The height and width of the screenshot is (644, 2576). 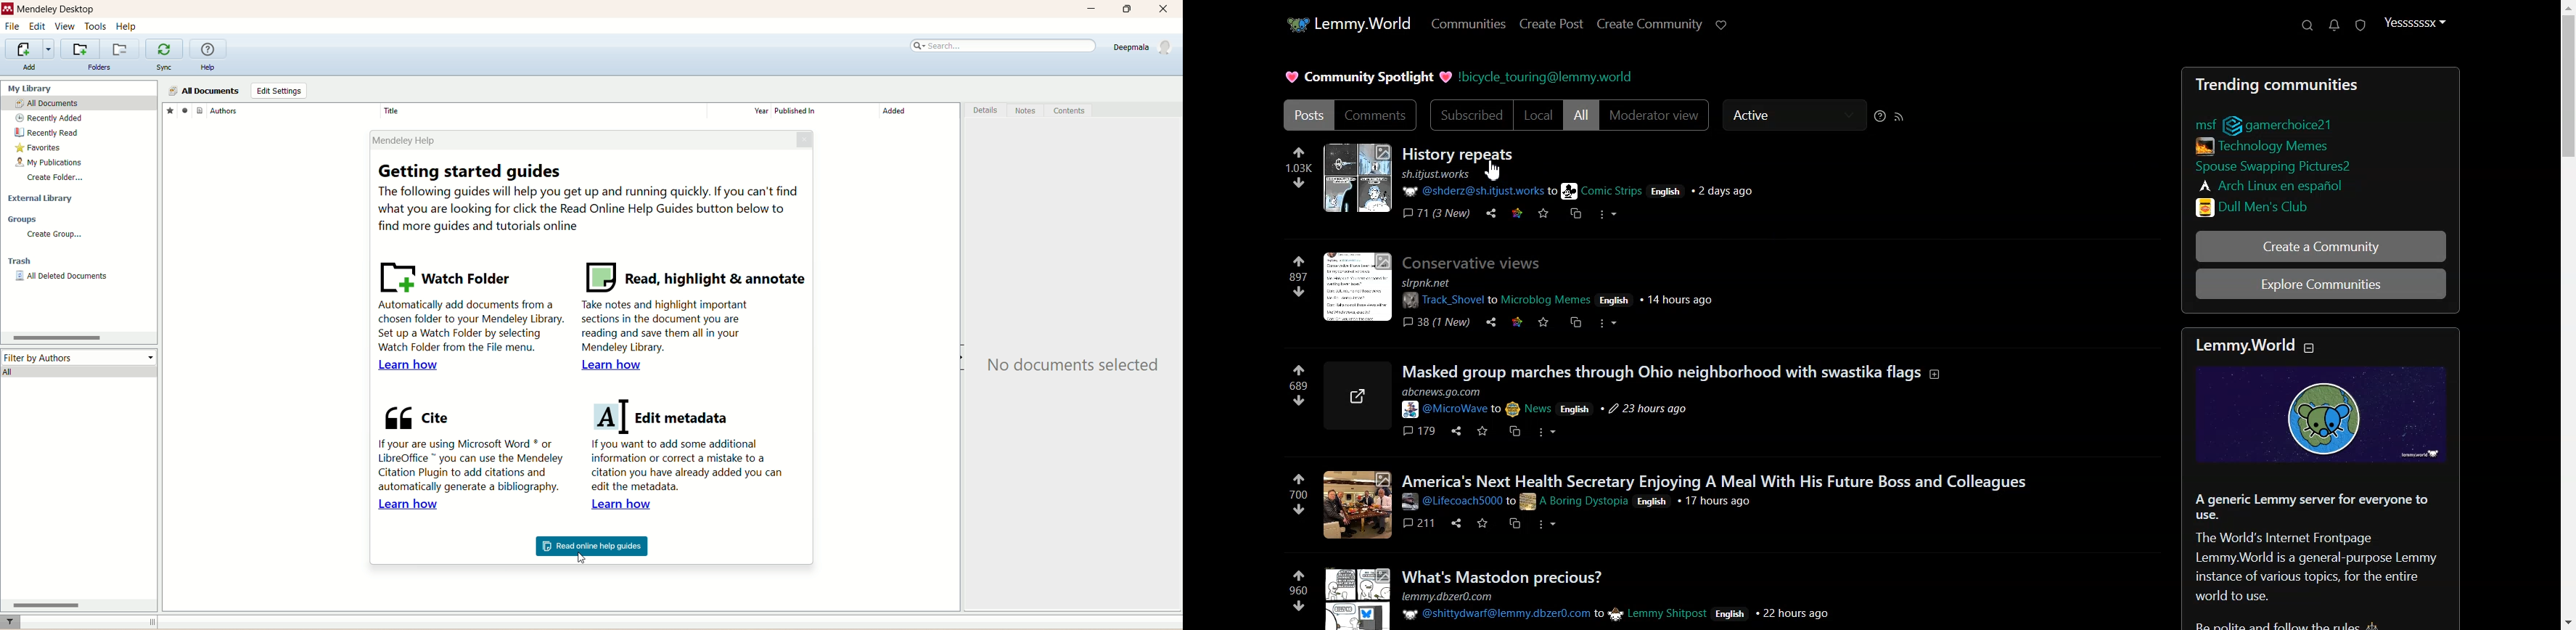 What do you see at coordinates (741, 110) in the screenshot?
I see `year` at bounding box center [741, 110].